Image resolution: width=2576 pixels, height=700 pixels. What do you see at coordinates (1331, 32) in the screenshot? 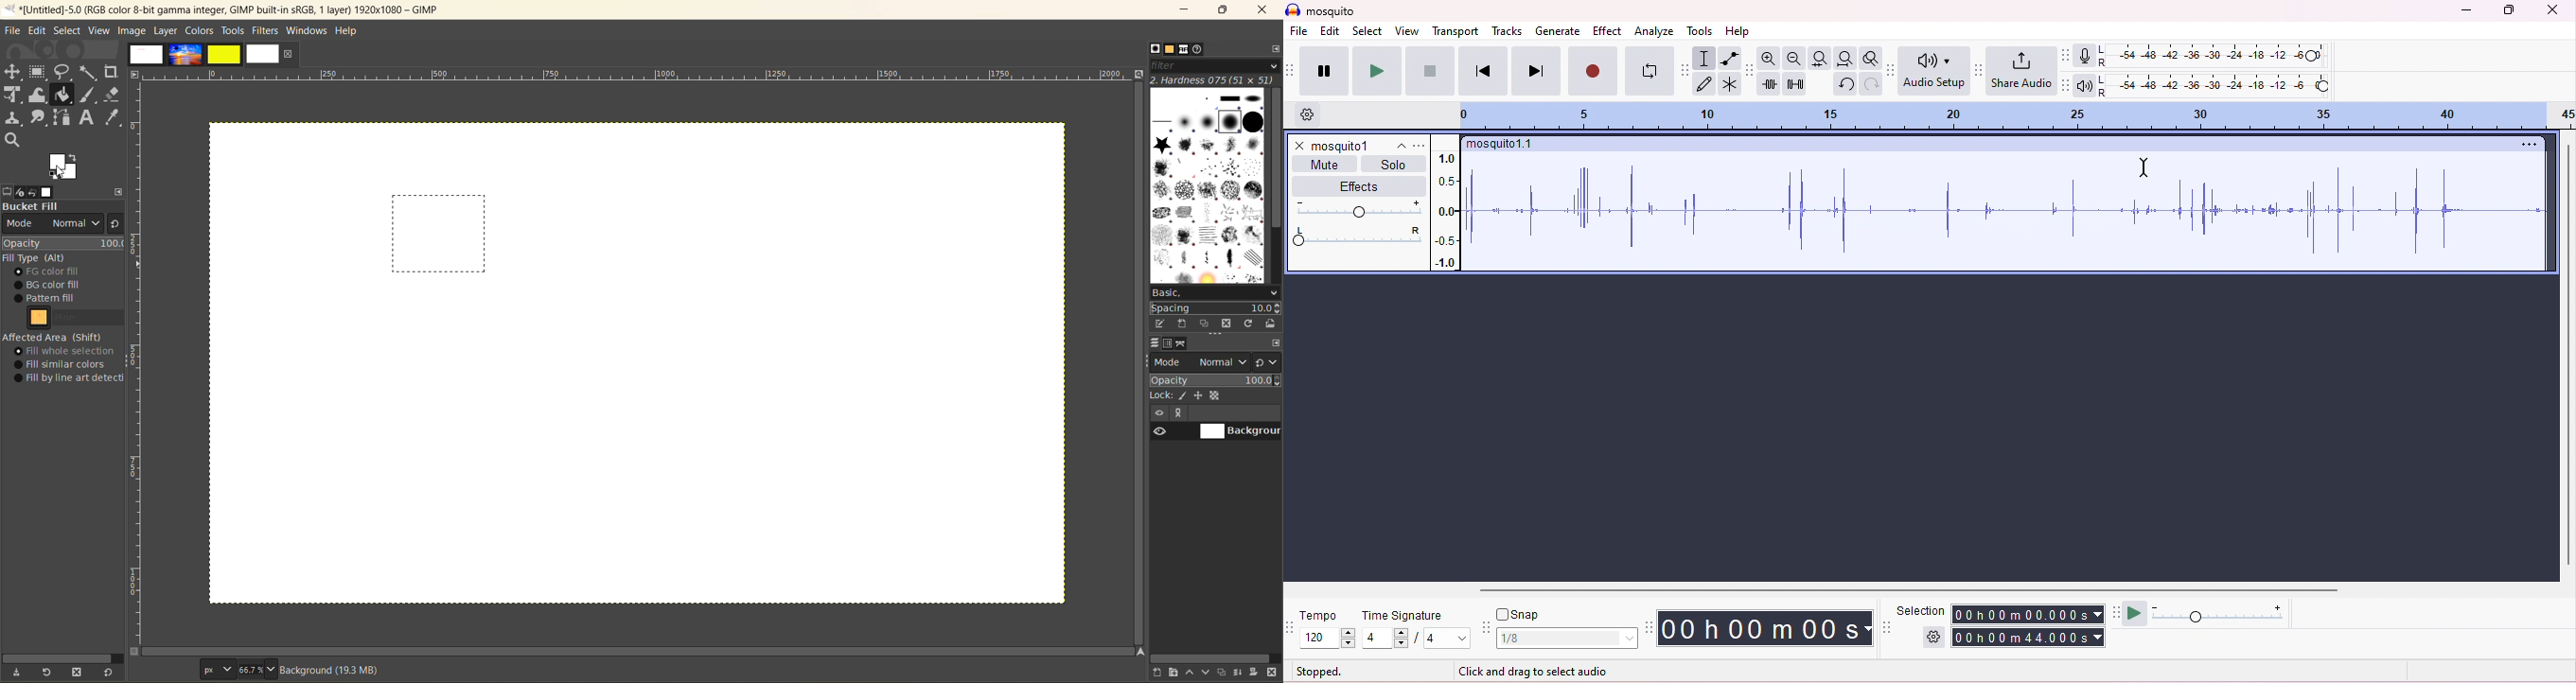
I see `edit` at bounding box center [1331, 32].